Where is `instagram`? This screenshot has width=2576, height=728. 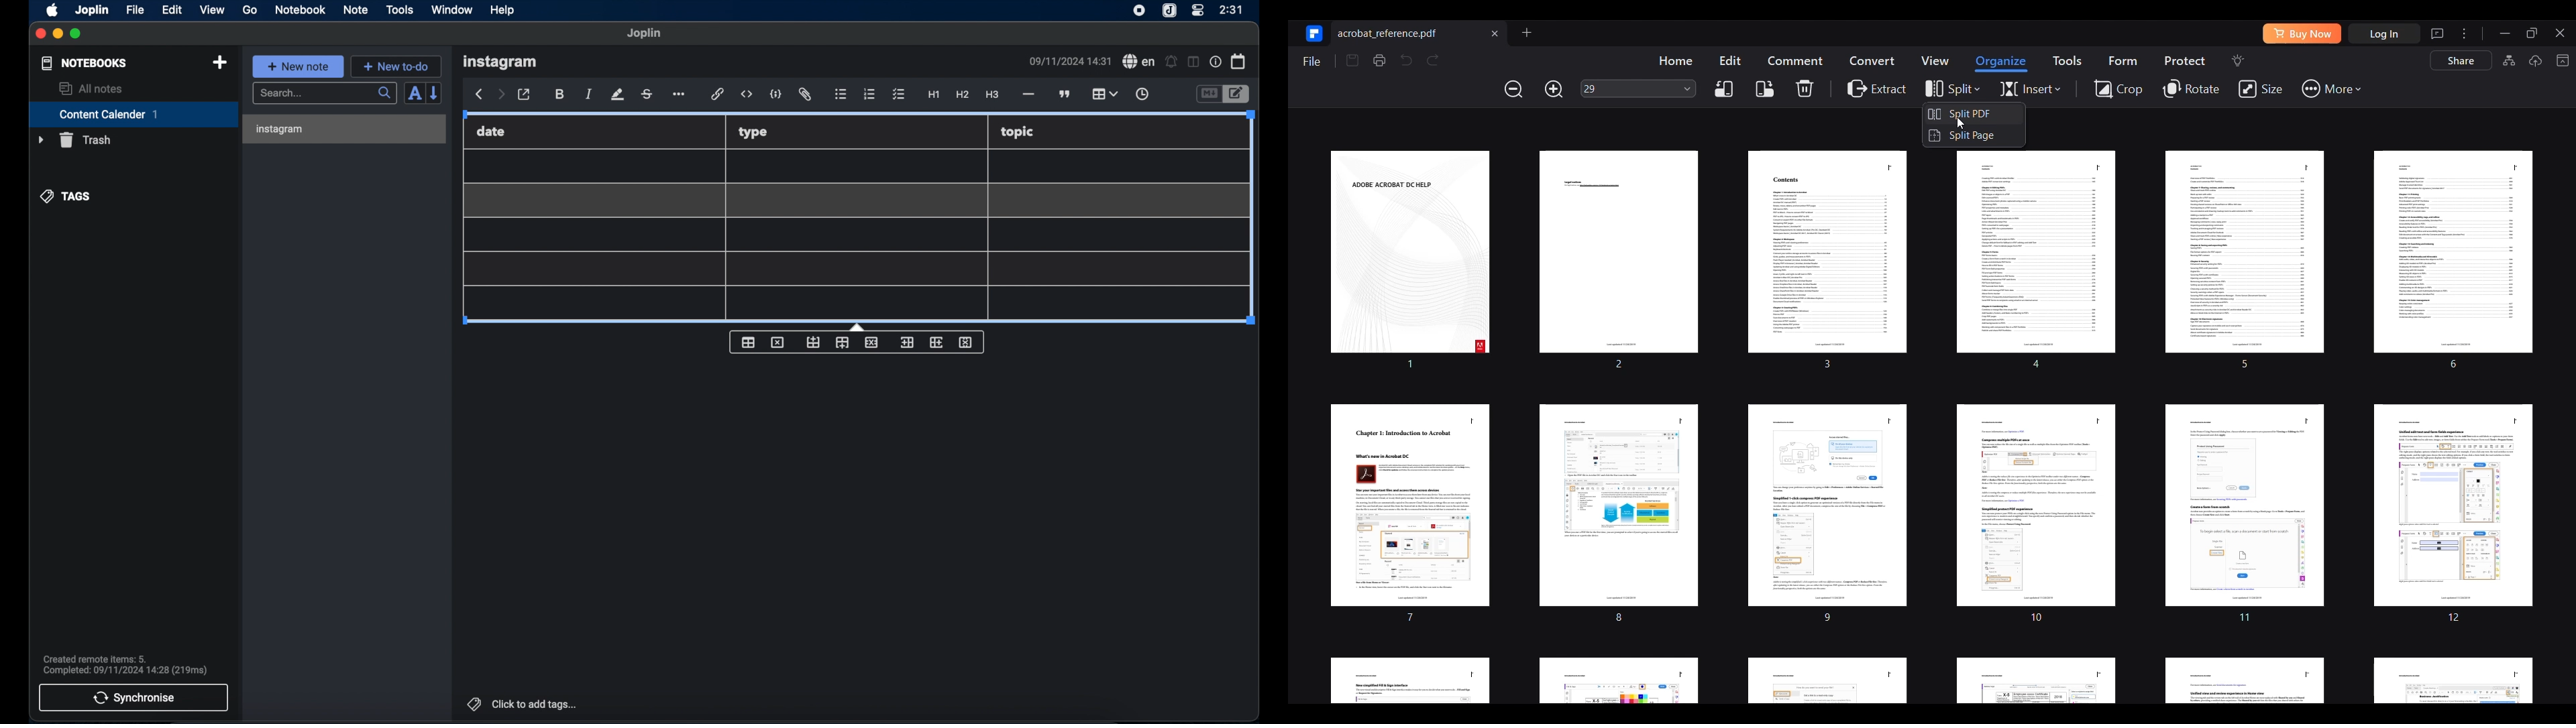 instagram is located at coordinates (500, 62).